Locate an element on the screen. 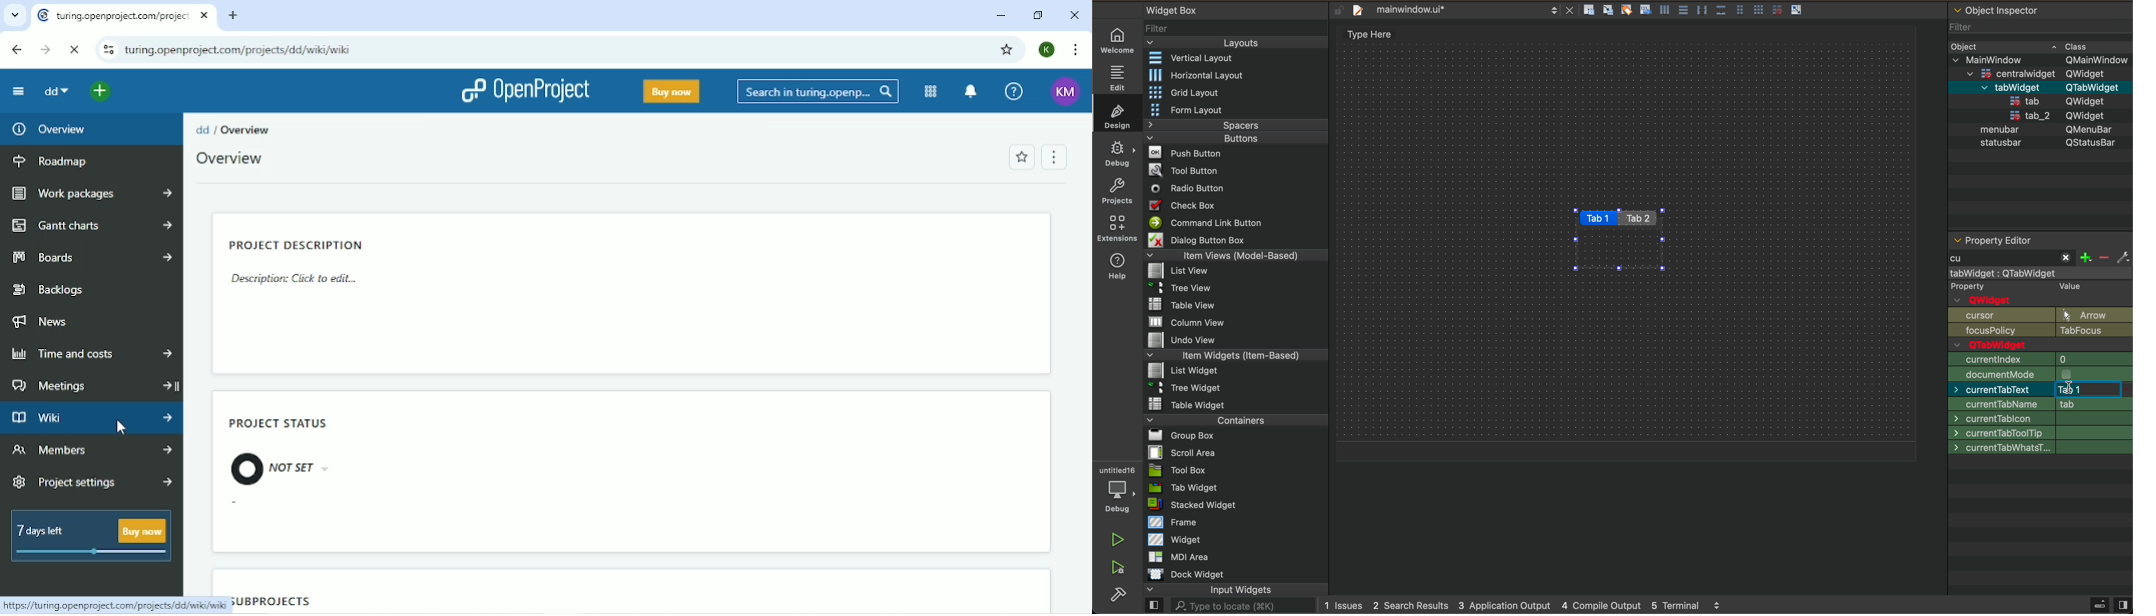  Scroll Area is located at coordinates (1185, 452).